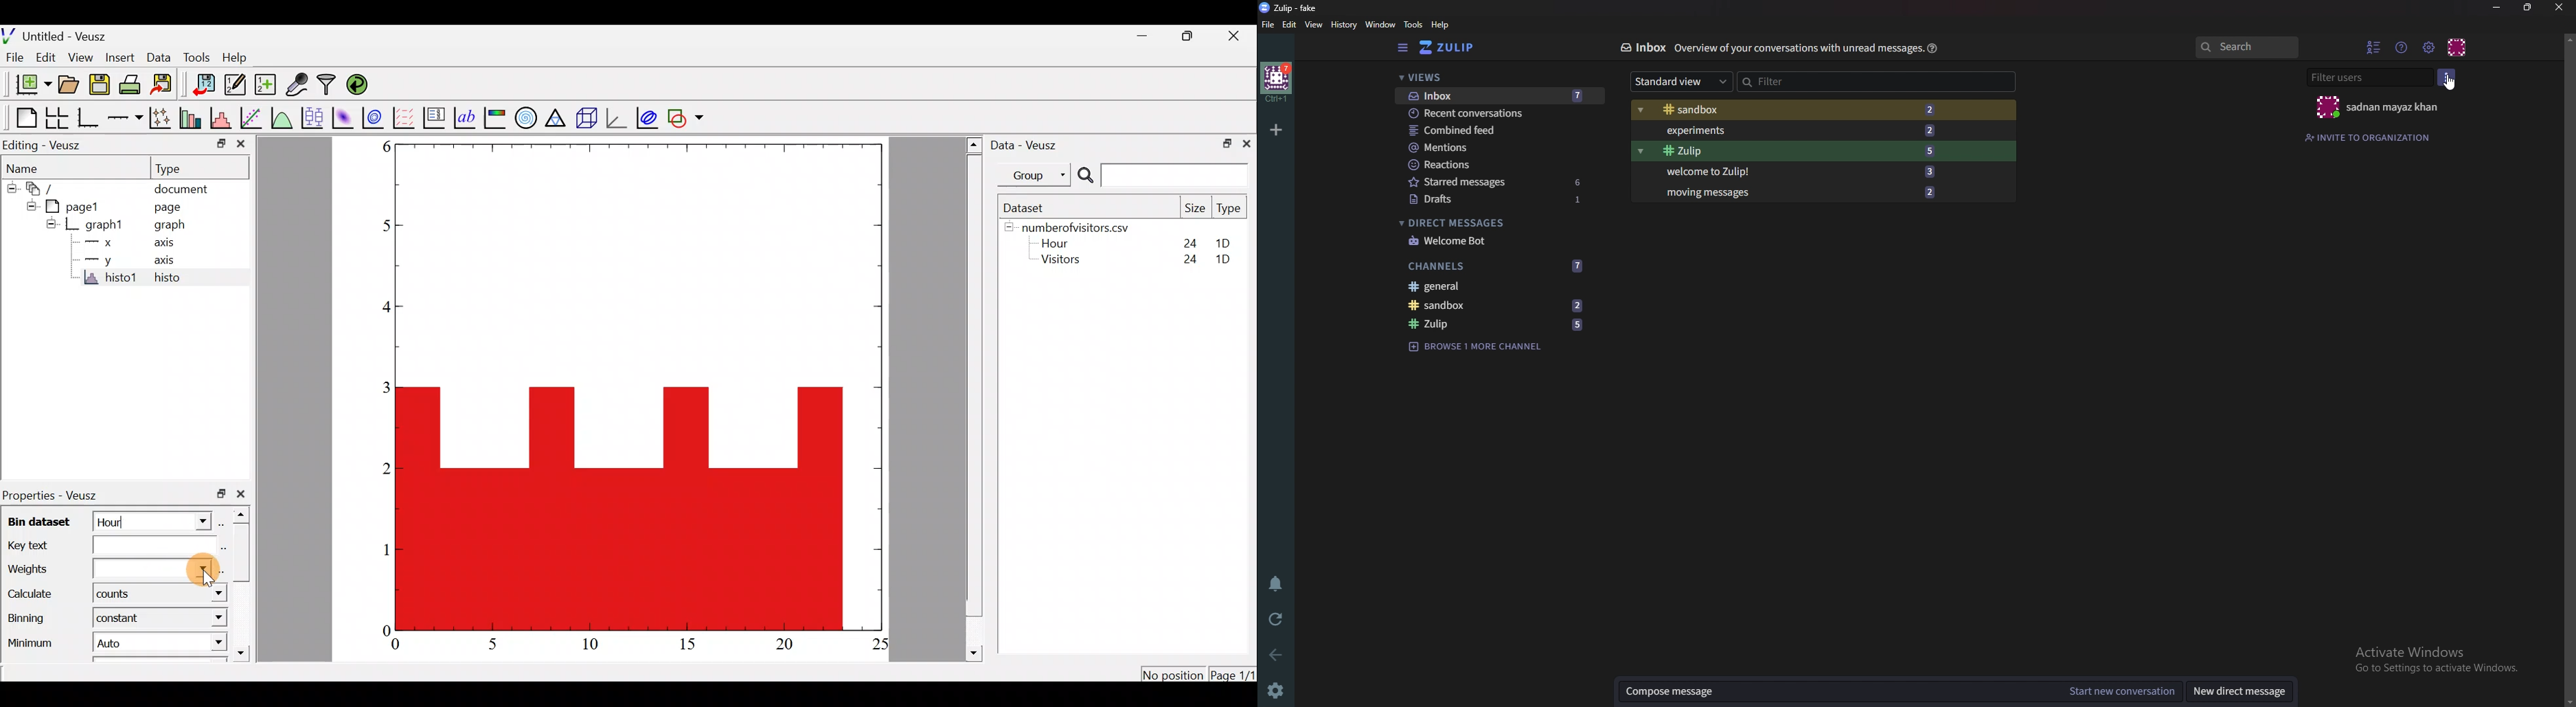 The width and height of the screenshot is (2576, 728). I want to click on views, so click(1492, 78).